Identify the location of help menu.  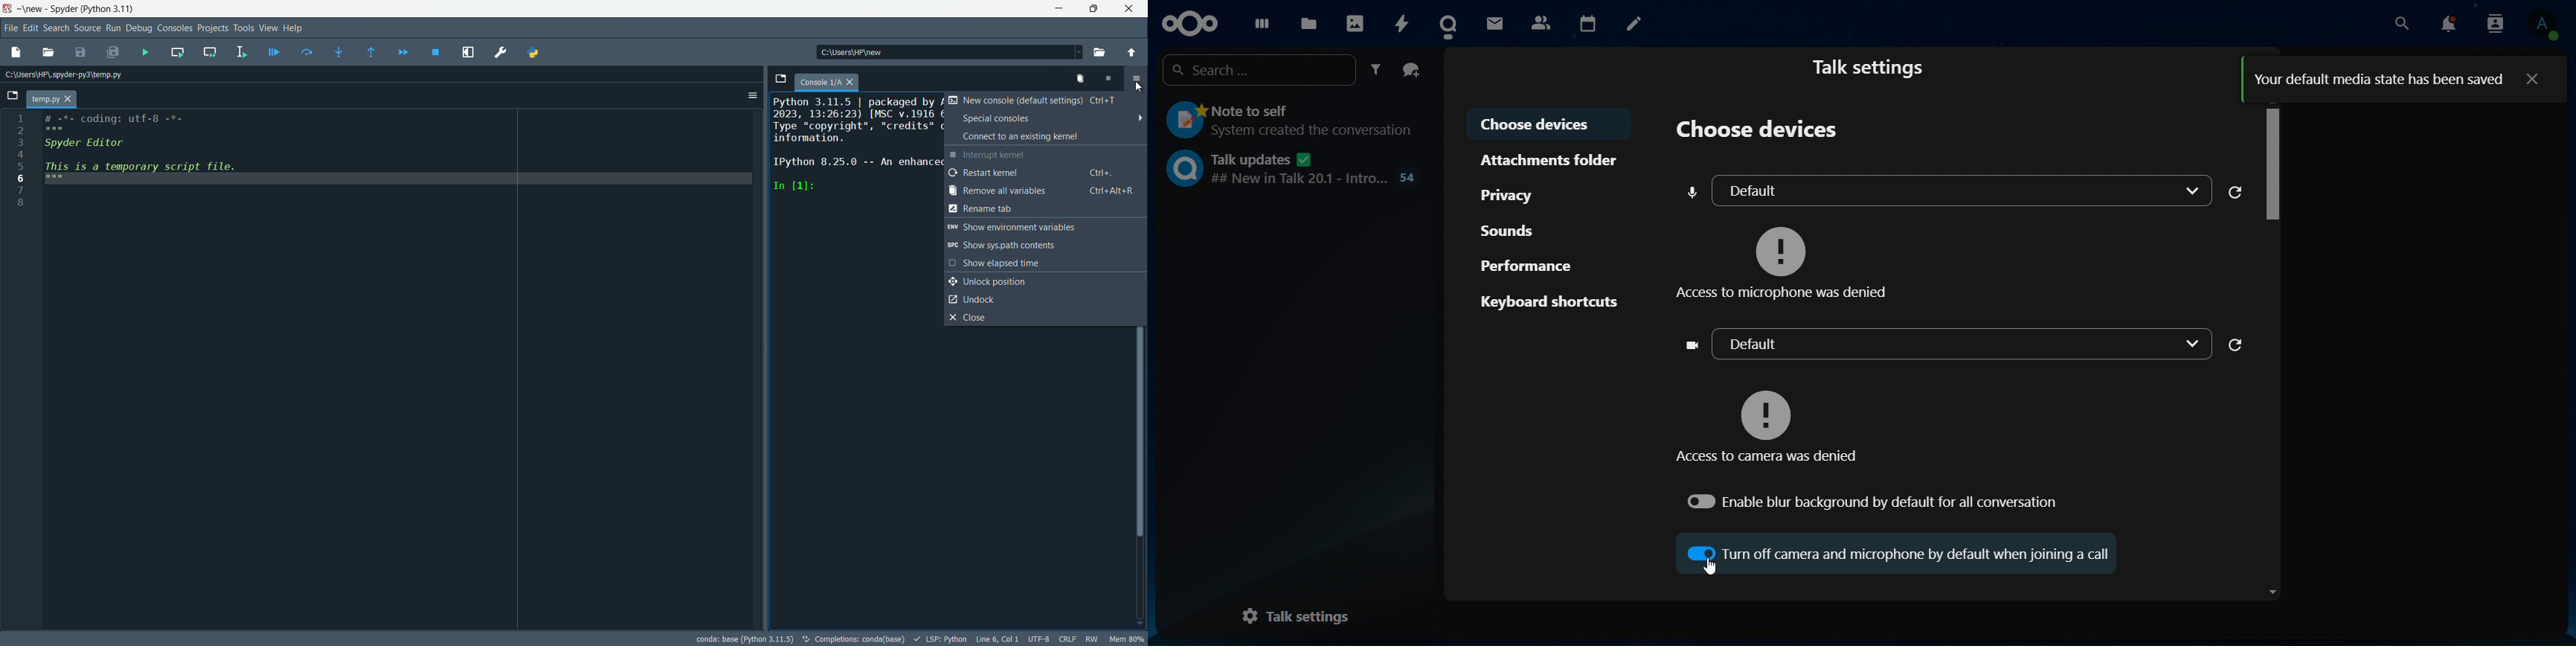
(293, 28).